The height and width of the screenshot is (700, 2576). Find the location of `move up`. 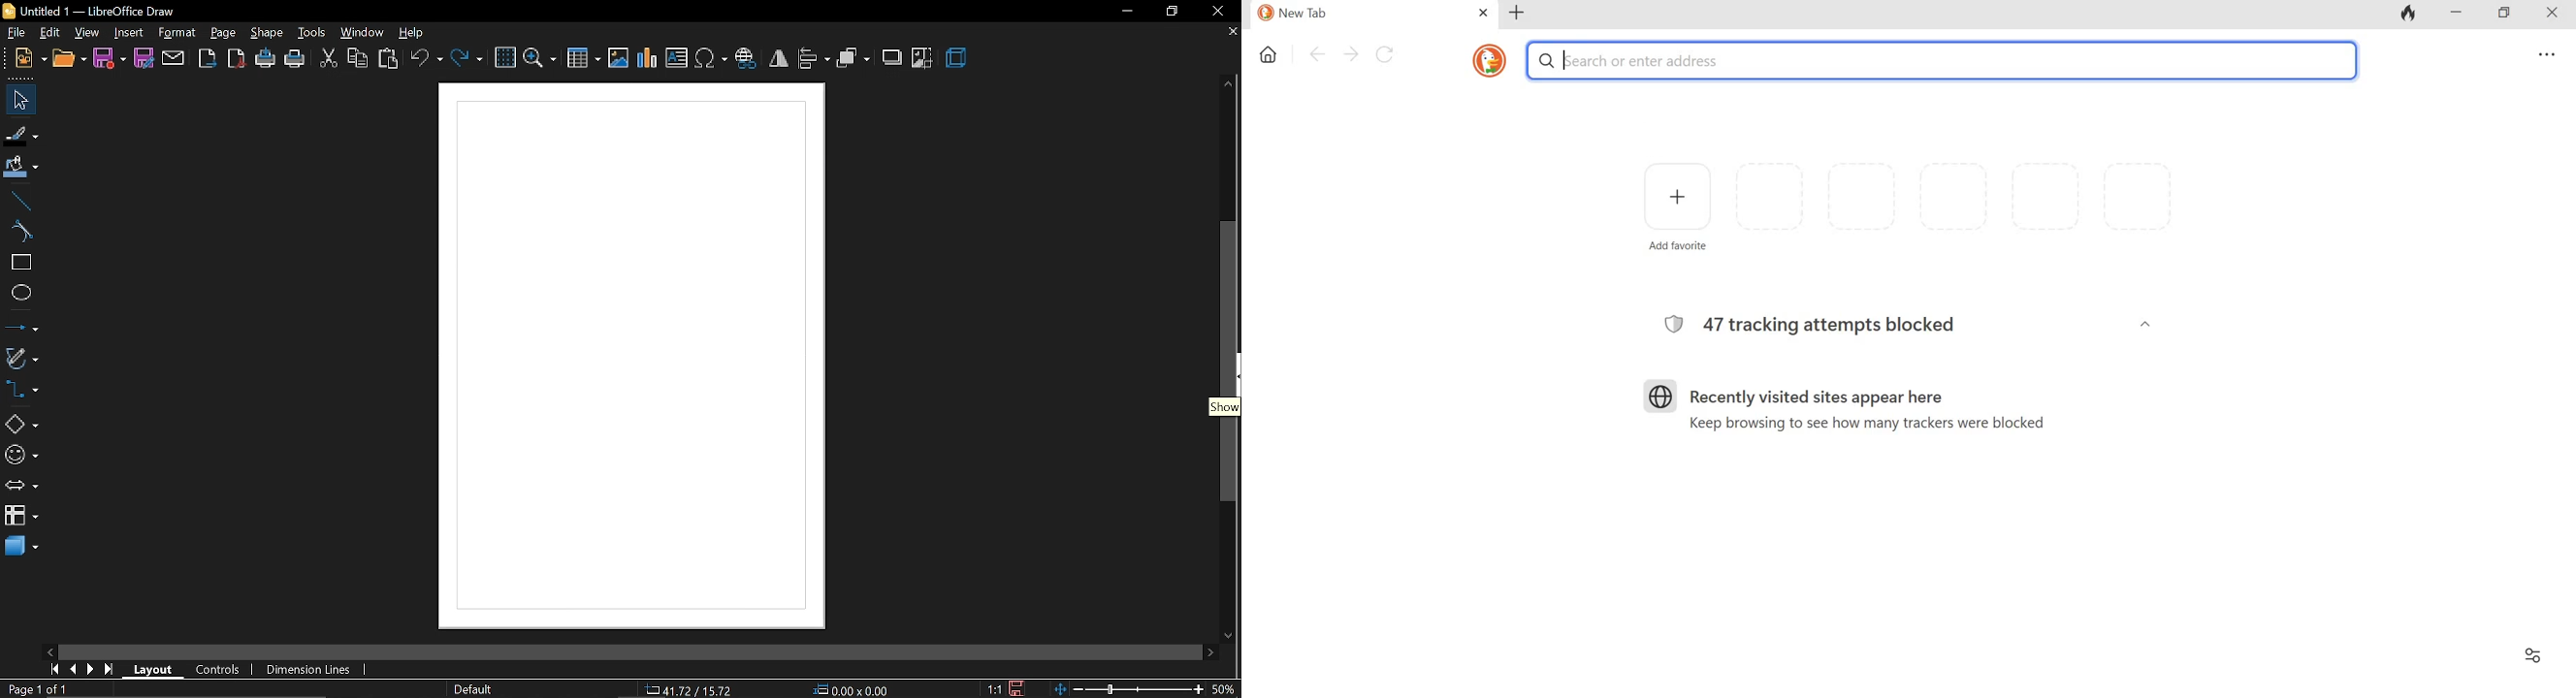

move up is located at coordinates (1226, 82).